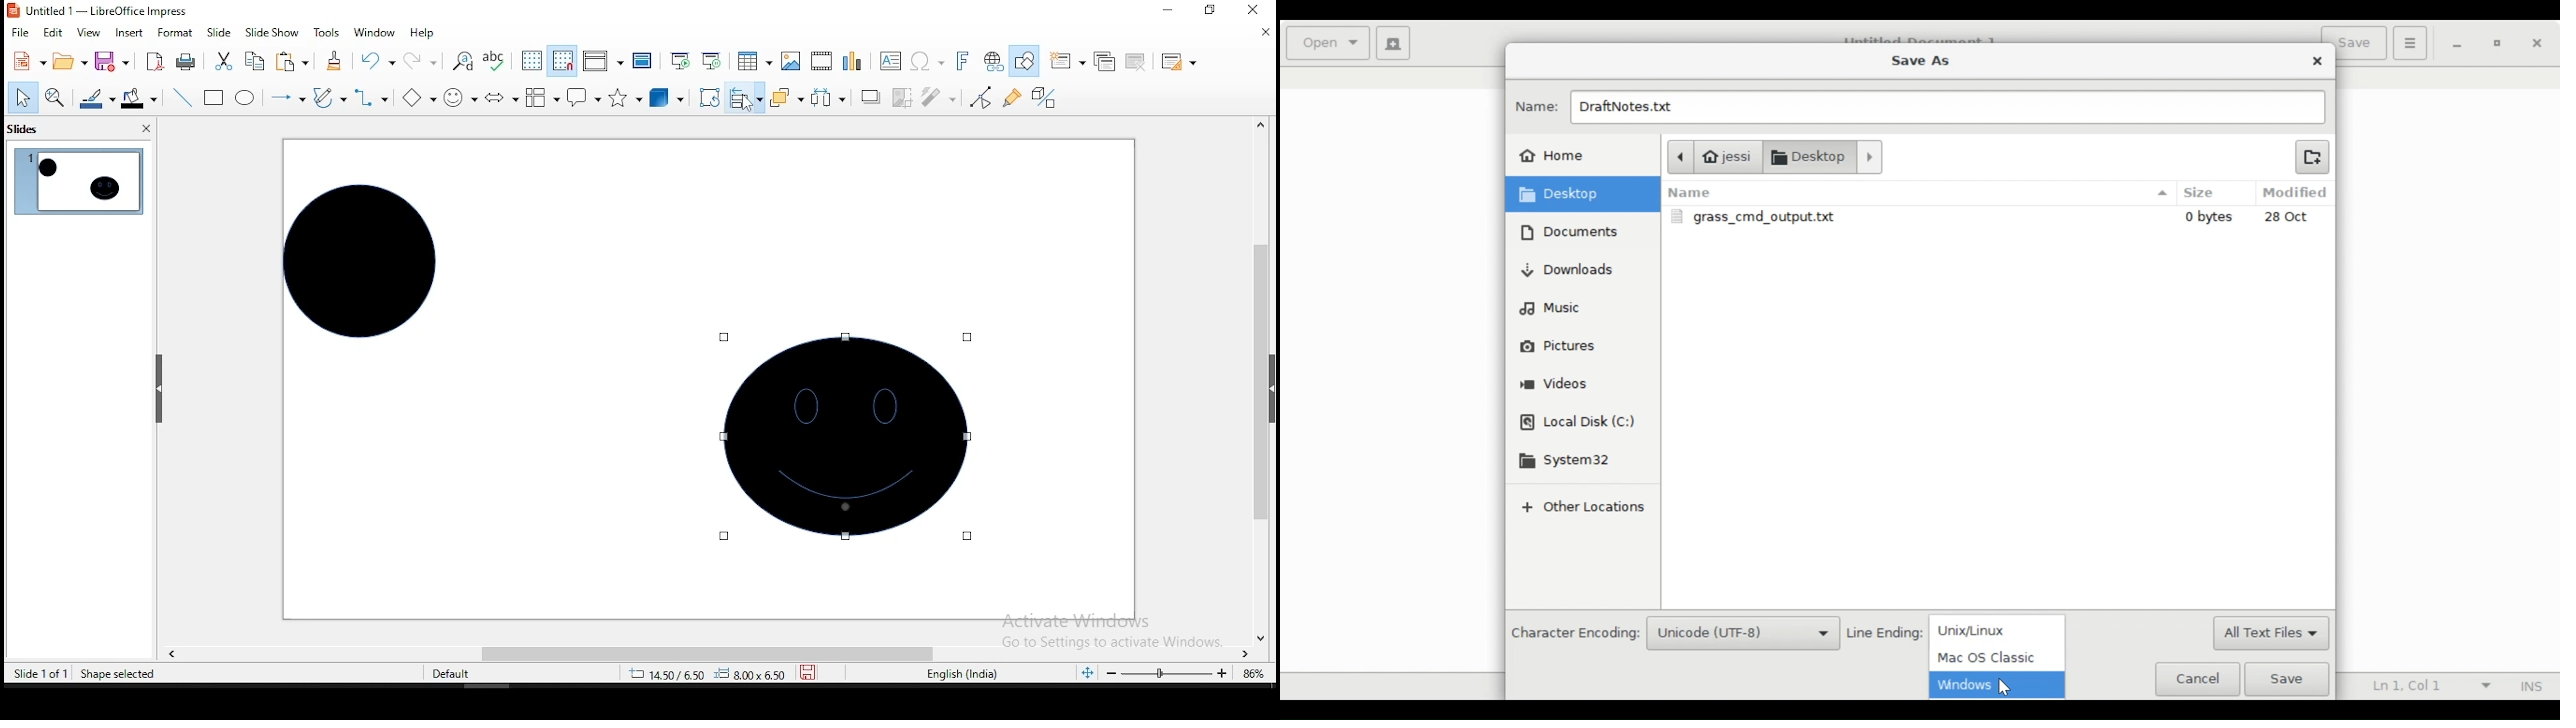 This screenshot has height=728, width=2576. Describe the element at coordinates (716, 63) in the screenshot. I see `start from current slide` at that location.